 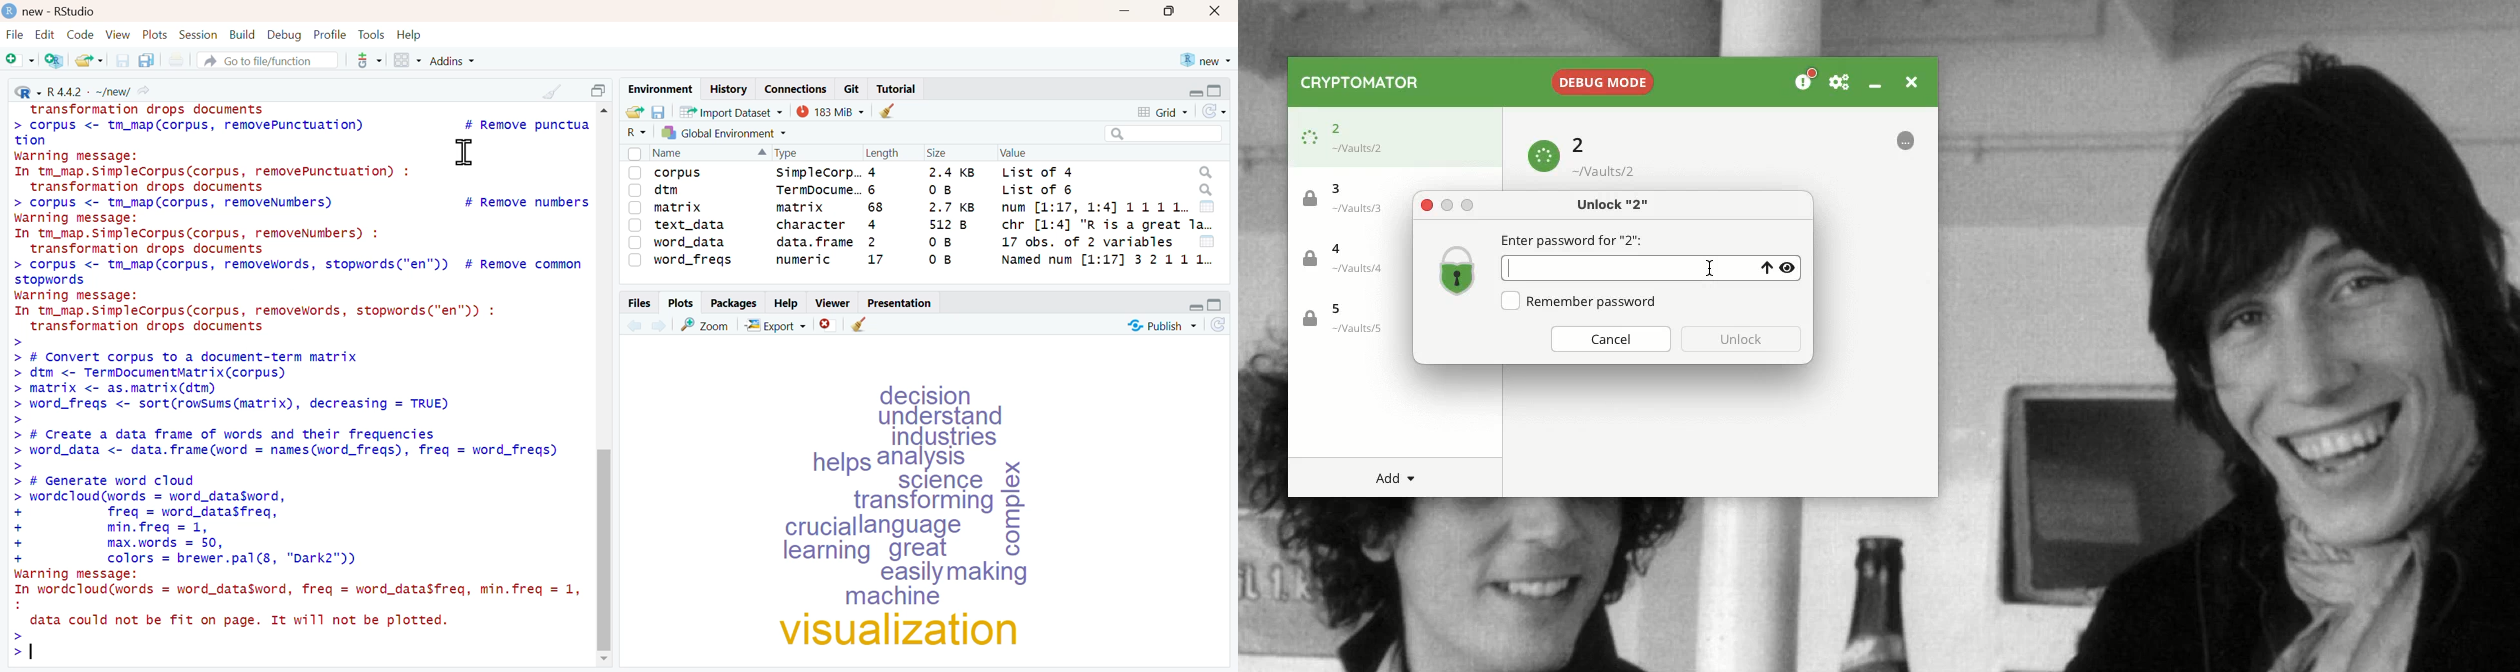 What do you see at coordinates (299, 295) in the screenshot?
I see `> corpus <- tm_map(corpus, removewords, stopworas( en )) # Remove common

stopwords

warning message:

In tm_map.SimpleCorpus(corpus, removewords, stopwords("en")) :
transformation drops documents` at bounding box center [299, 295].